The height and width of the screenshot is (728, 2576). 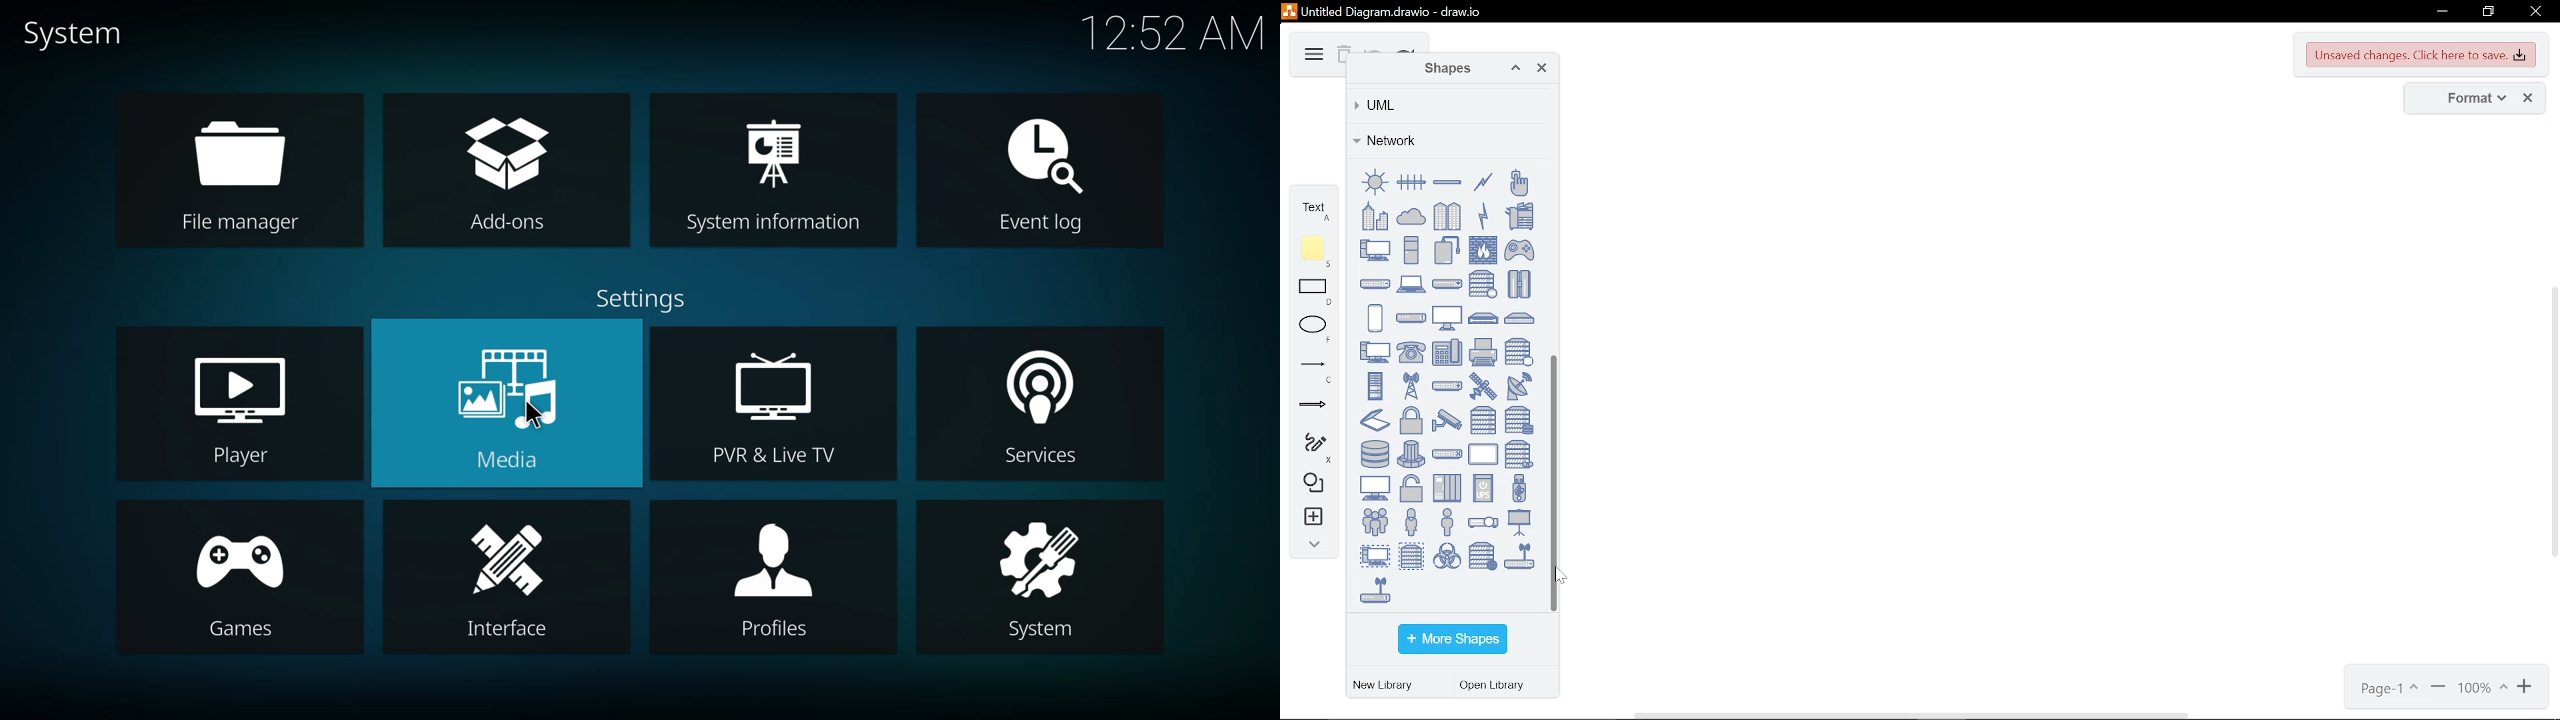 What do you see at coordinates (80, 33) in the screenshot?
I see `system` at bounding box center [80, 33].